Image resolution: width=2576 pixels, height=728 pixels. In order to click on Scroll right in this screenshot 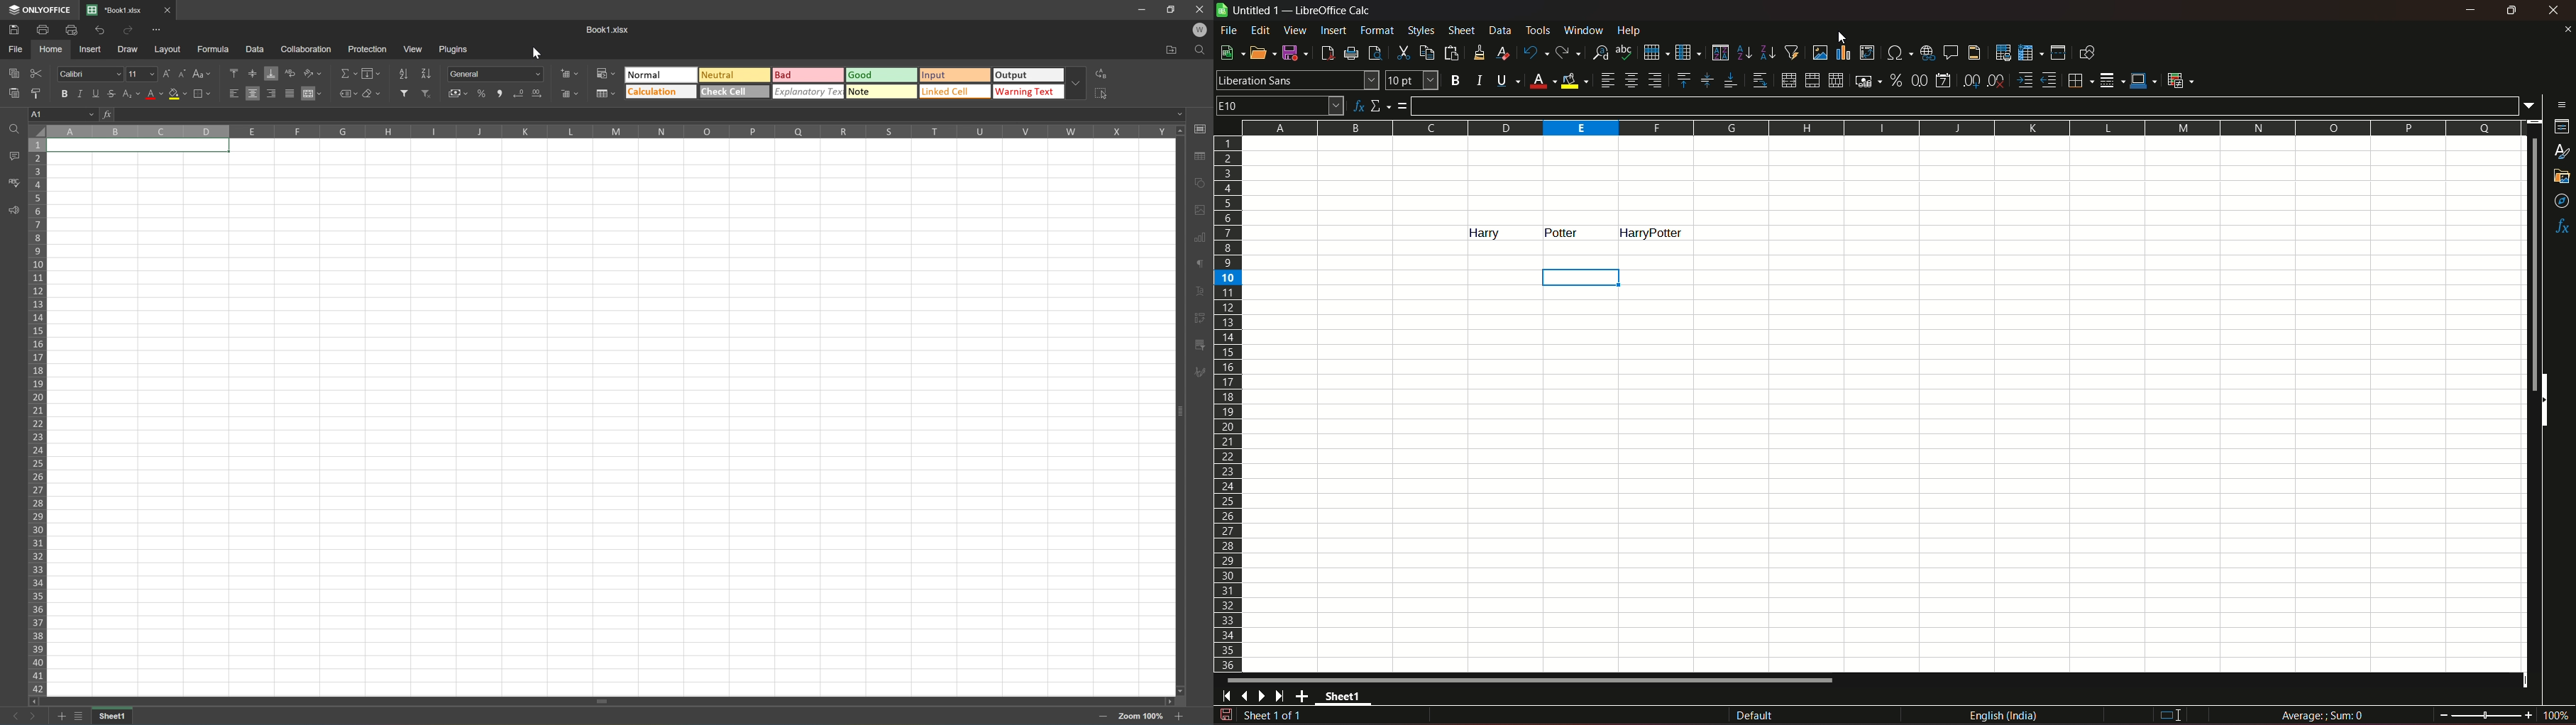, I will do `click(1167, 699)`.